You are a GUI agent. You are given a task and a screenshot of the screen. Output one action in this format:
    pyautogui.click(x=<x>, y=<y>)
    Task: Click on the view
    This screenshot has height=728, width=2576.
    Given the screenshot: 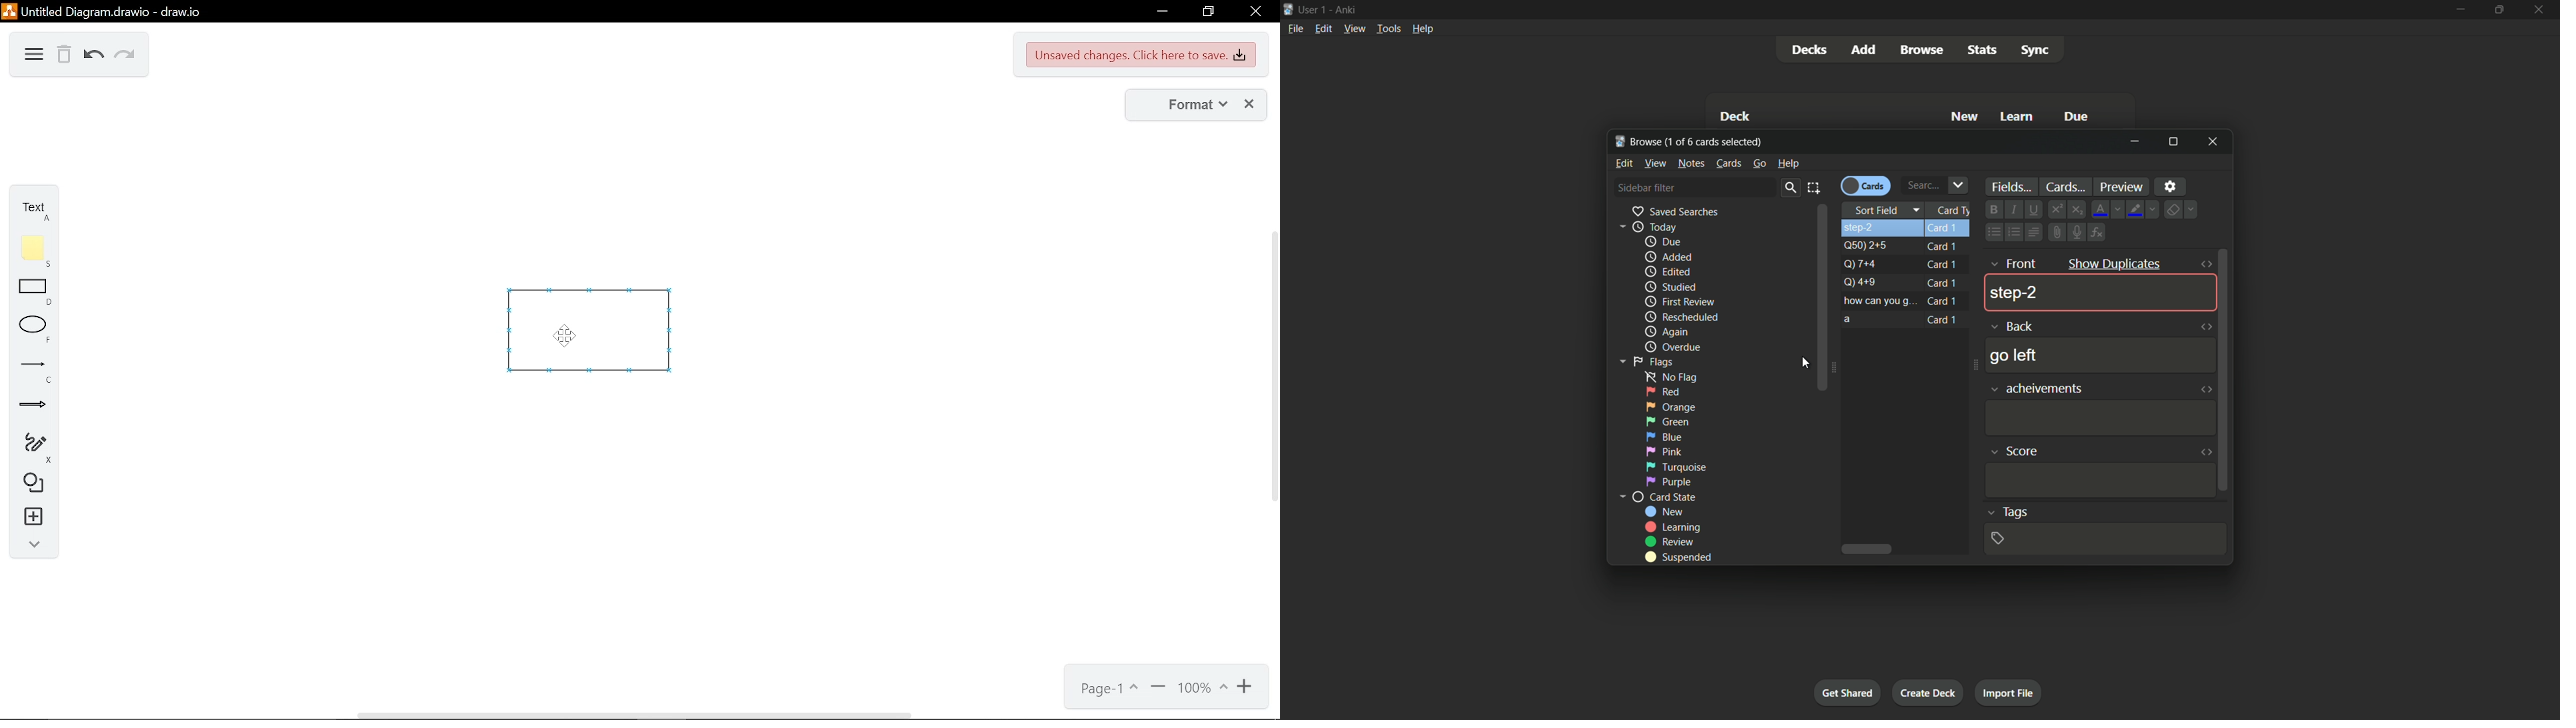 What is the action you would take?
    pyautogui.click(x=1656, y=163)
    